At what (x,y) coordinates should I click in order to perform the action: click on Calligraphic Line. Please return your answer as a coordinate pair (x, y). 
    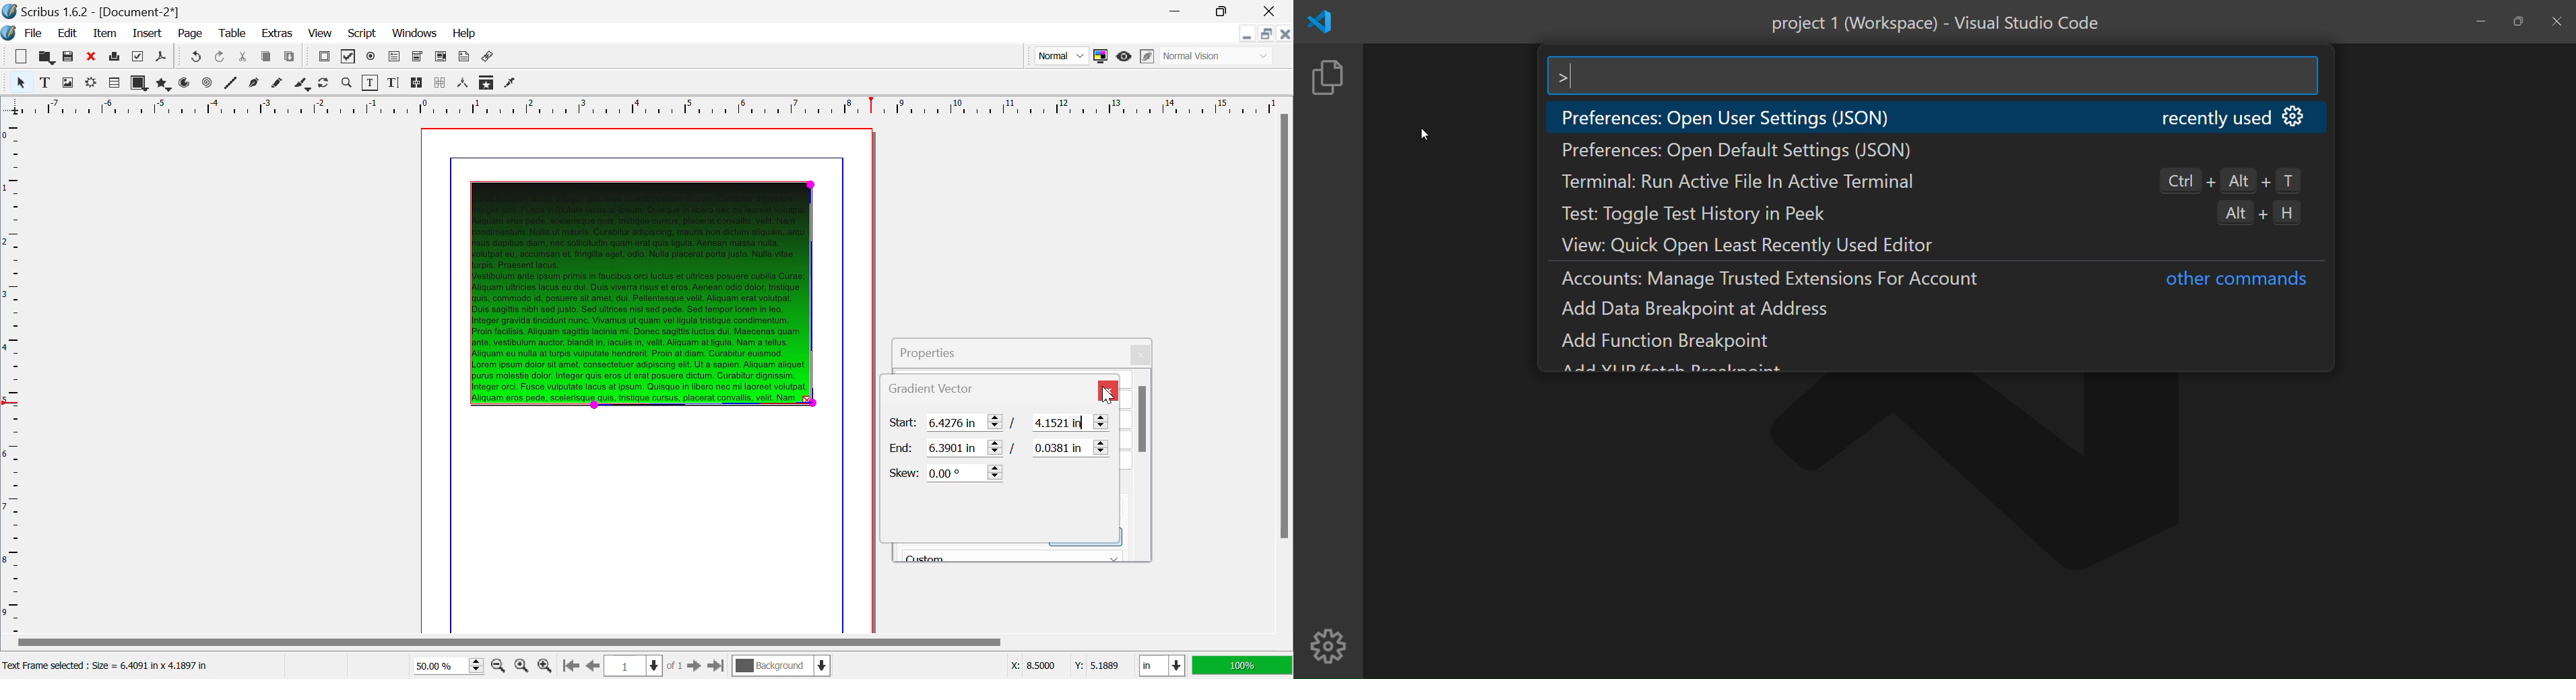
    Looking at the image, I should click on (303, 85).